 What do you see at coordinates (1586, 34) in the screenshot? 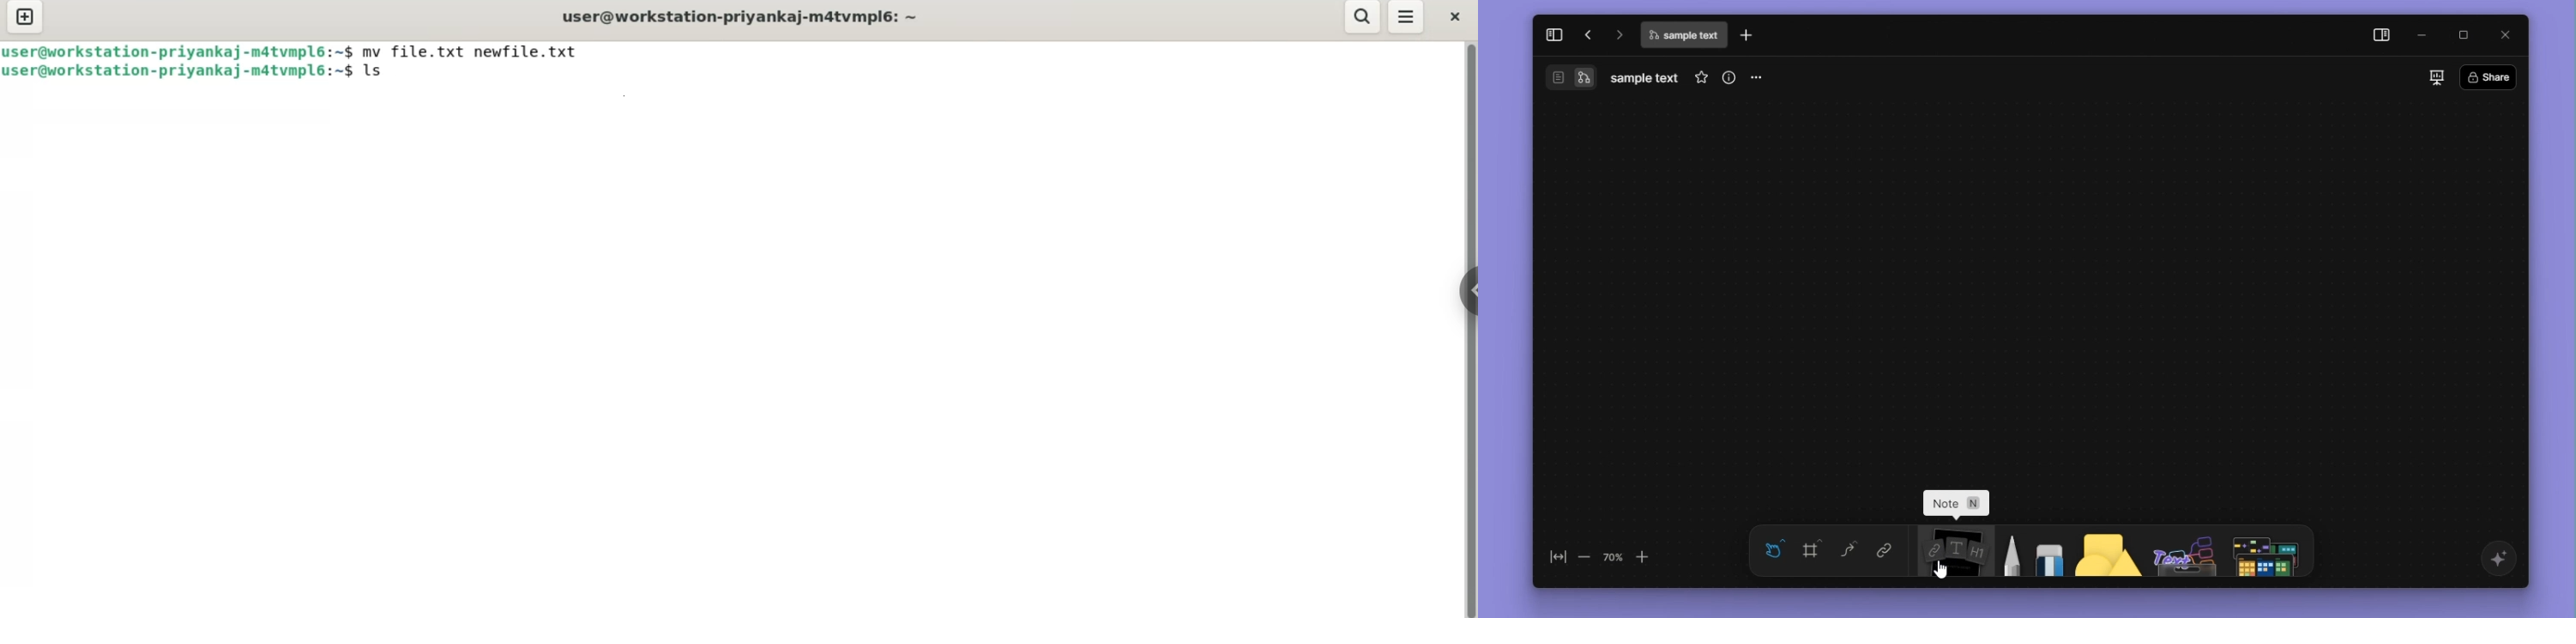
I see `go back` at bounding box center [1586, 34].